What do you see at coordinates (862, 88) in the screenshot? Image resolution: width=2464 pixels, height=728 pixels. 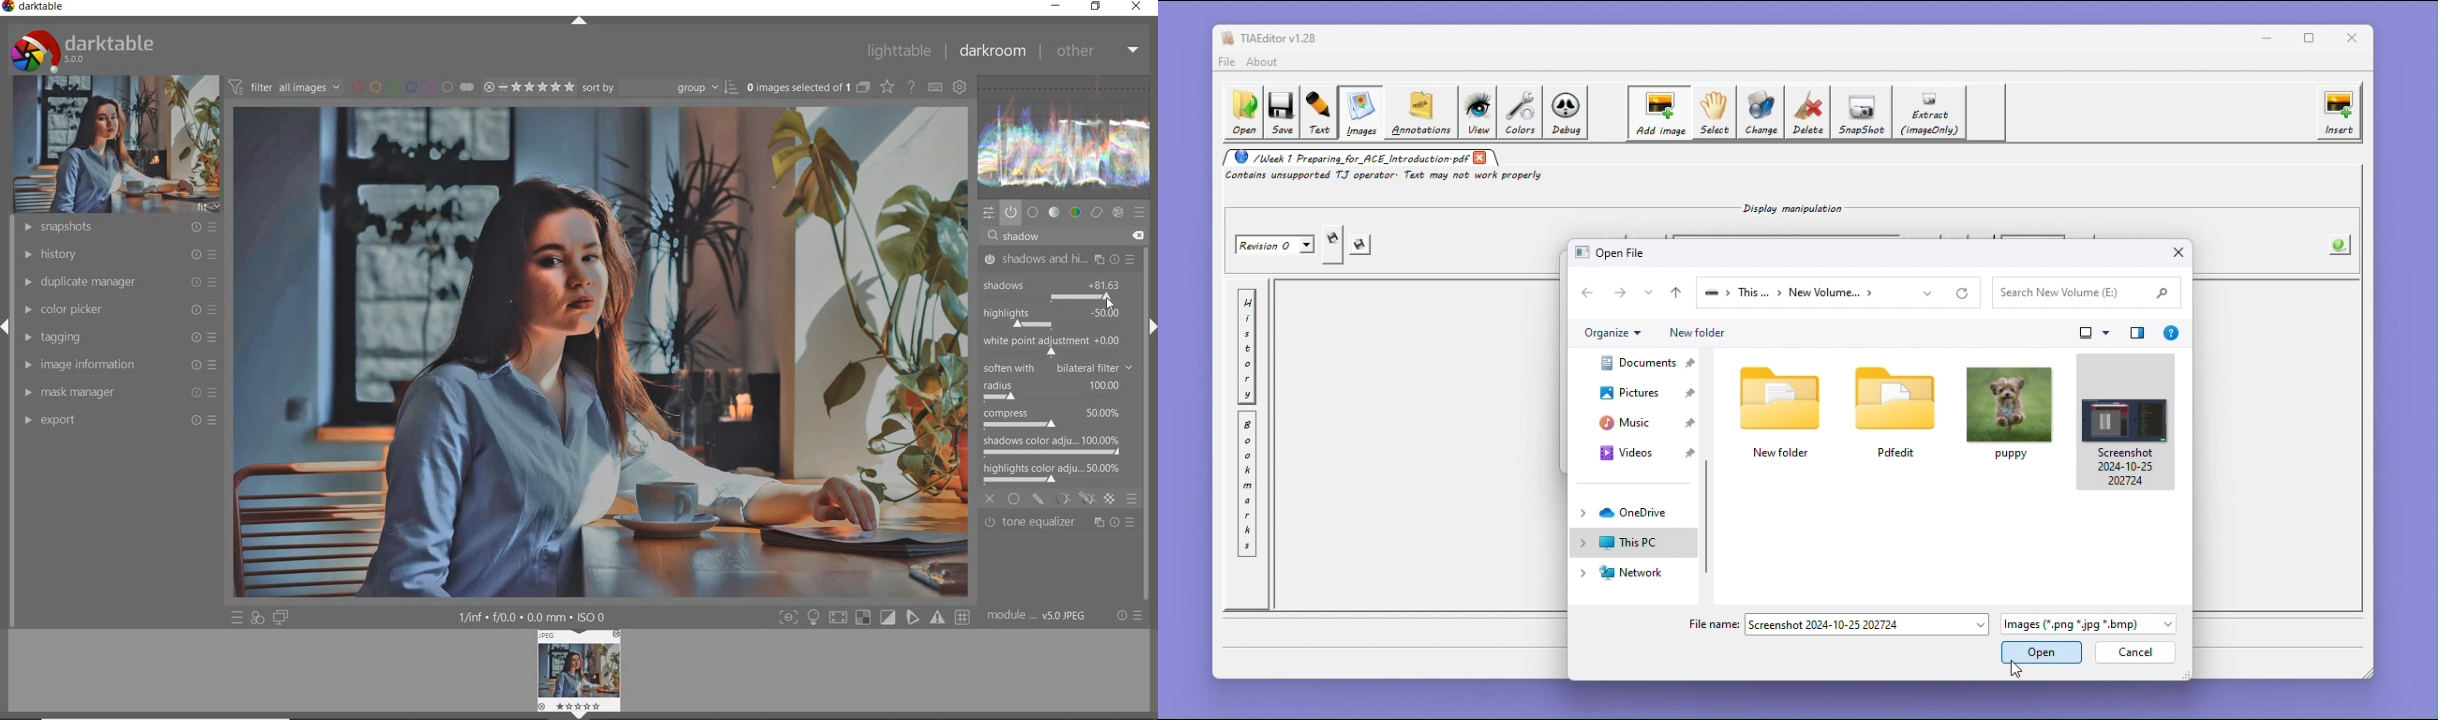 I see `collapse grouped images` at bounding box center [862, 88].